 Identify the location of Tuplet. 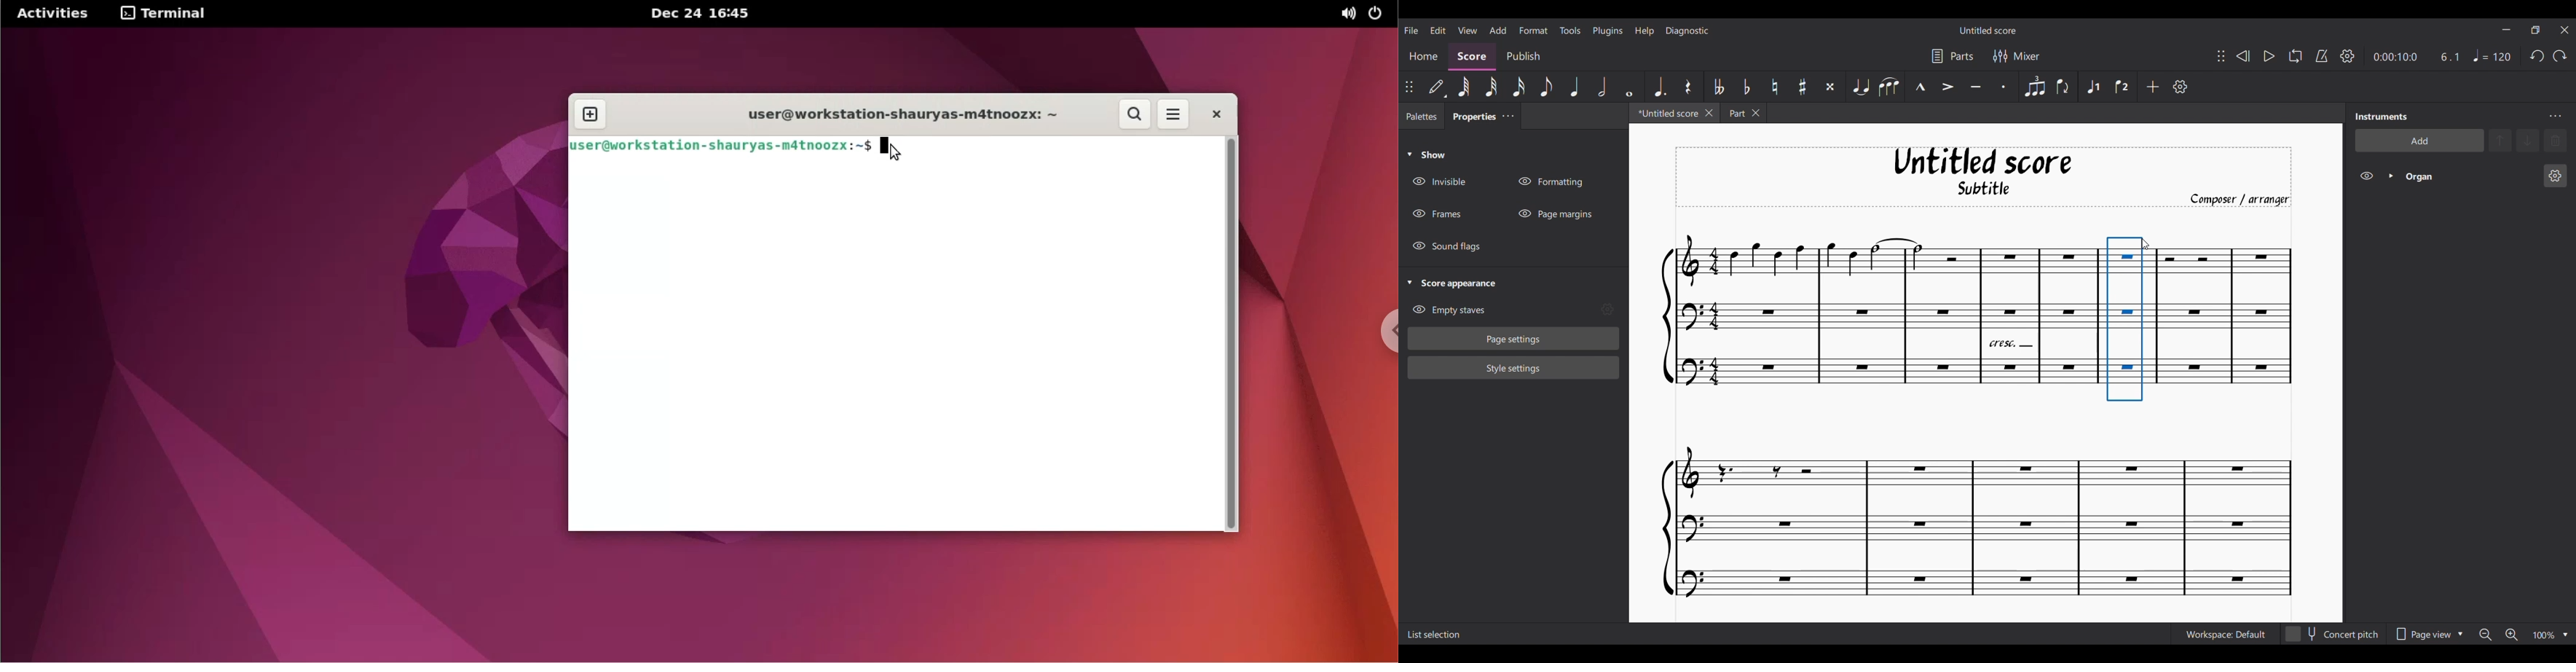
(2033, 87).